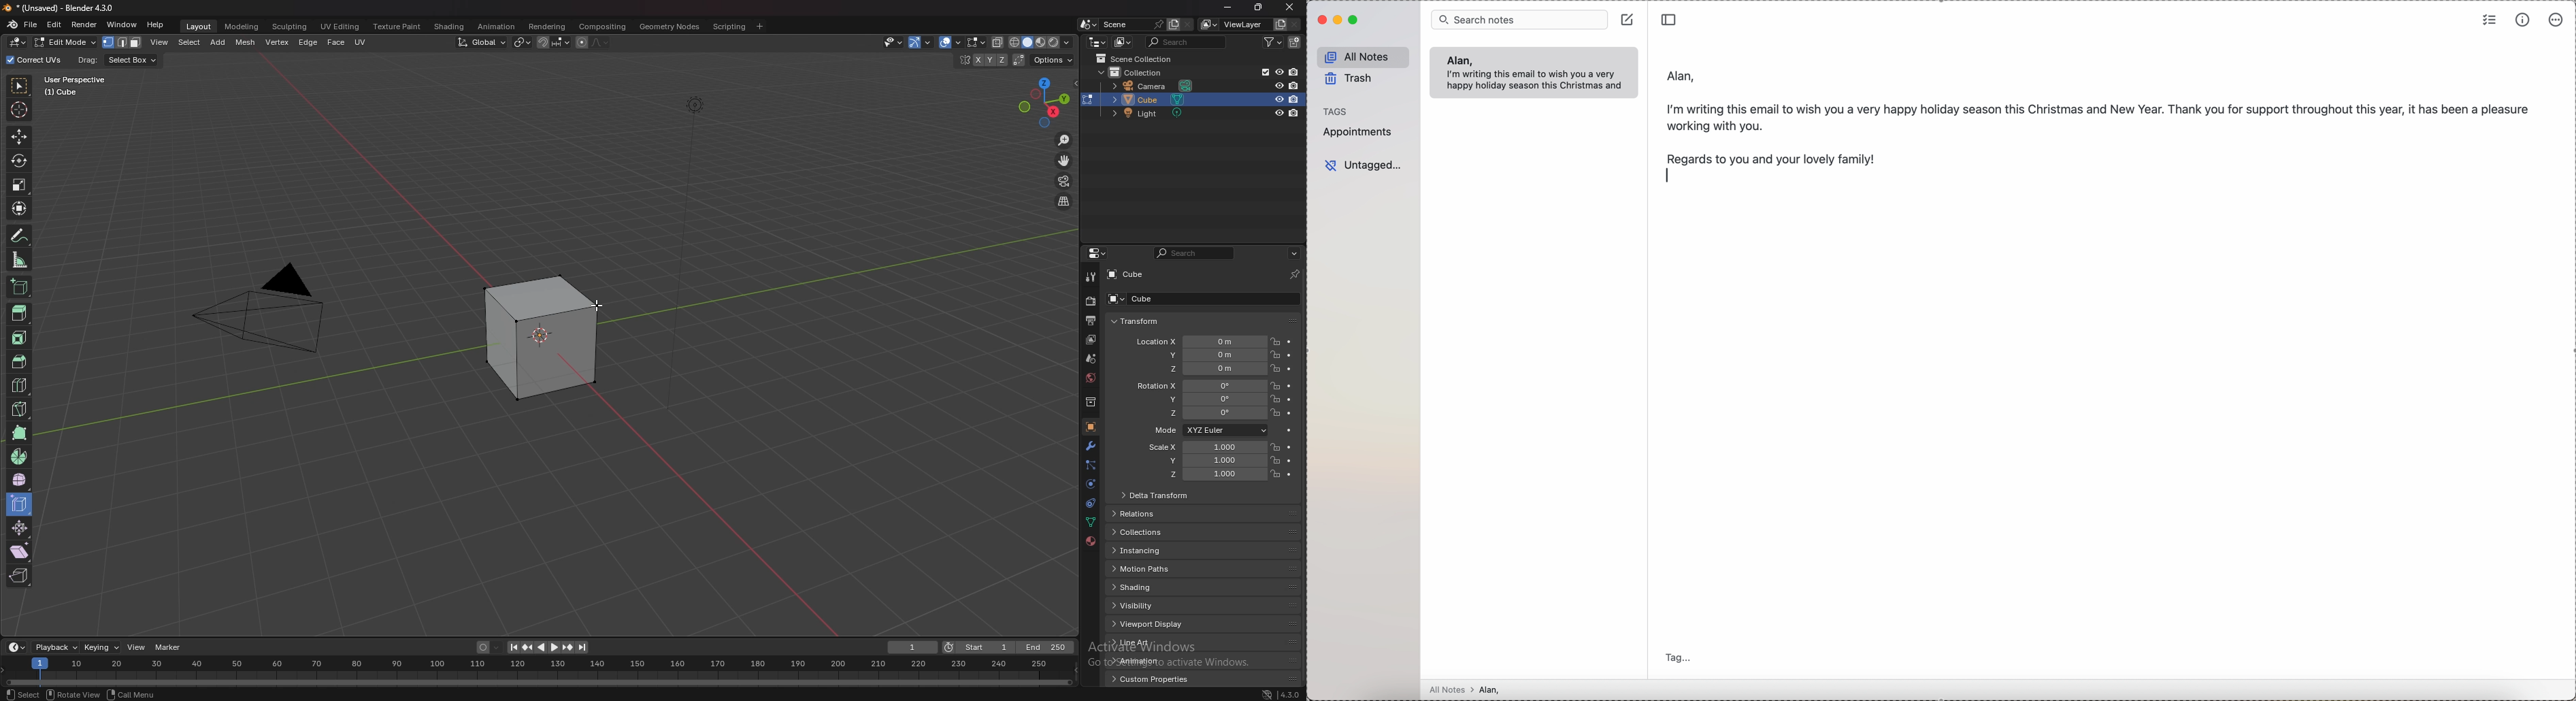 This screenshot has width=2576, height=728. Describe the element at coordinates (1289, 342) in the screenshot. I see `animate property` at that location.